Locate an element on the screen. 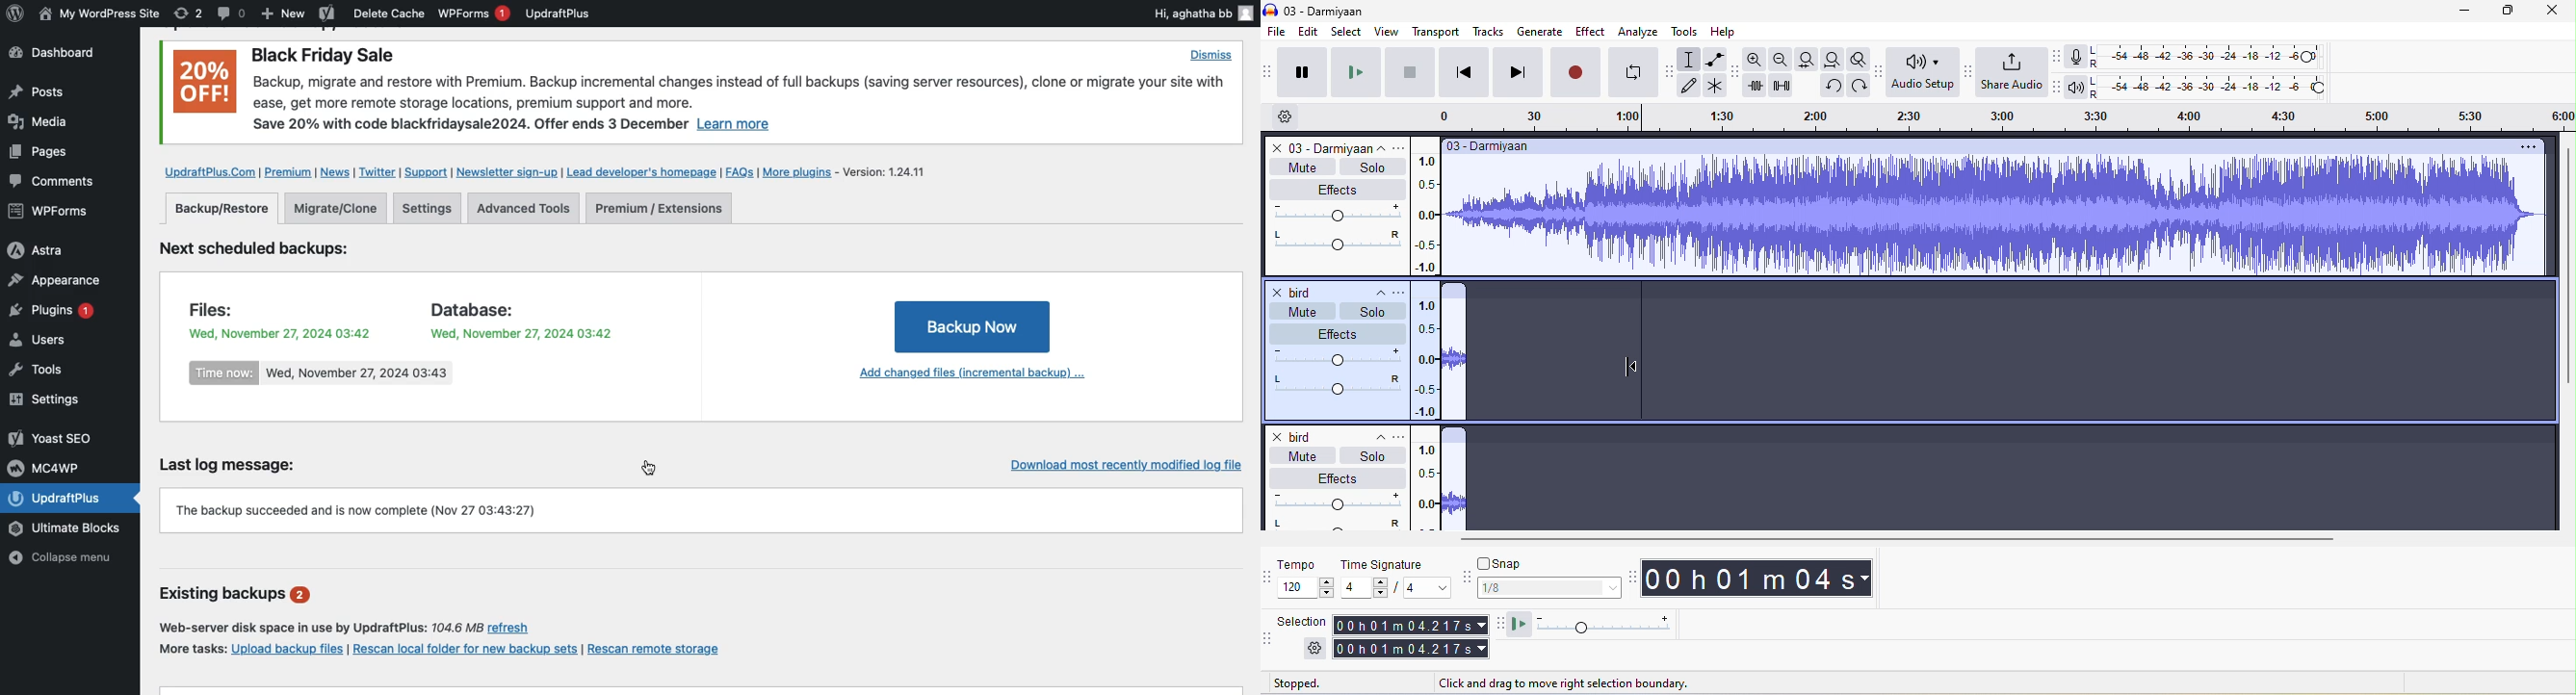 Image resolution: width=2576 pixels, height=700 pixels. audacity edit toolbar is located at coordinates (1737, 69).